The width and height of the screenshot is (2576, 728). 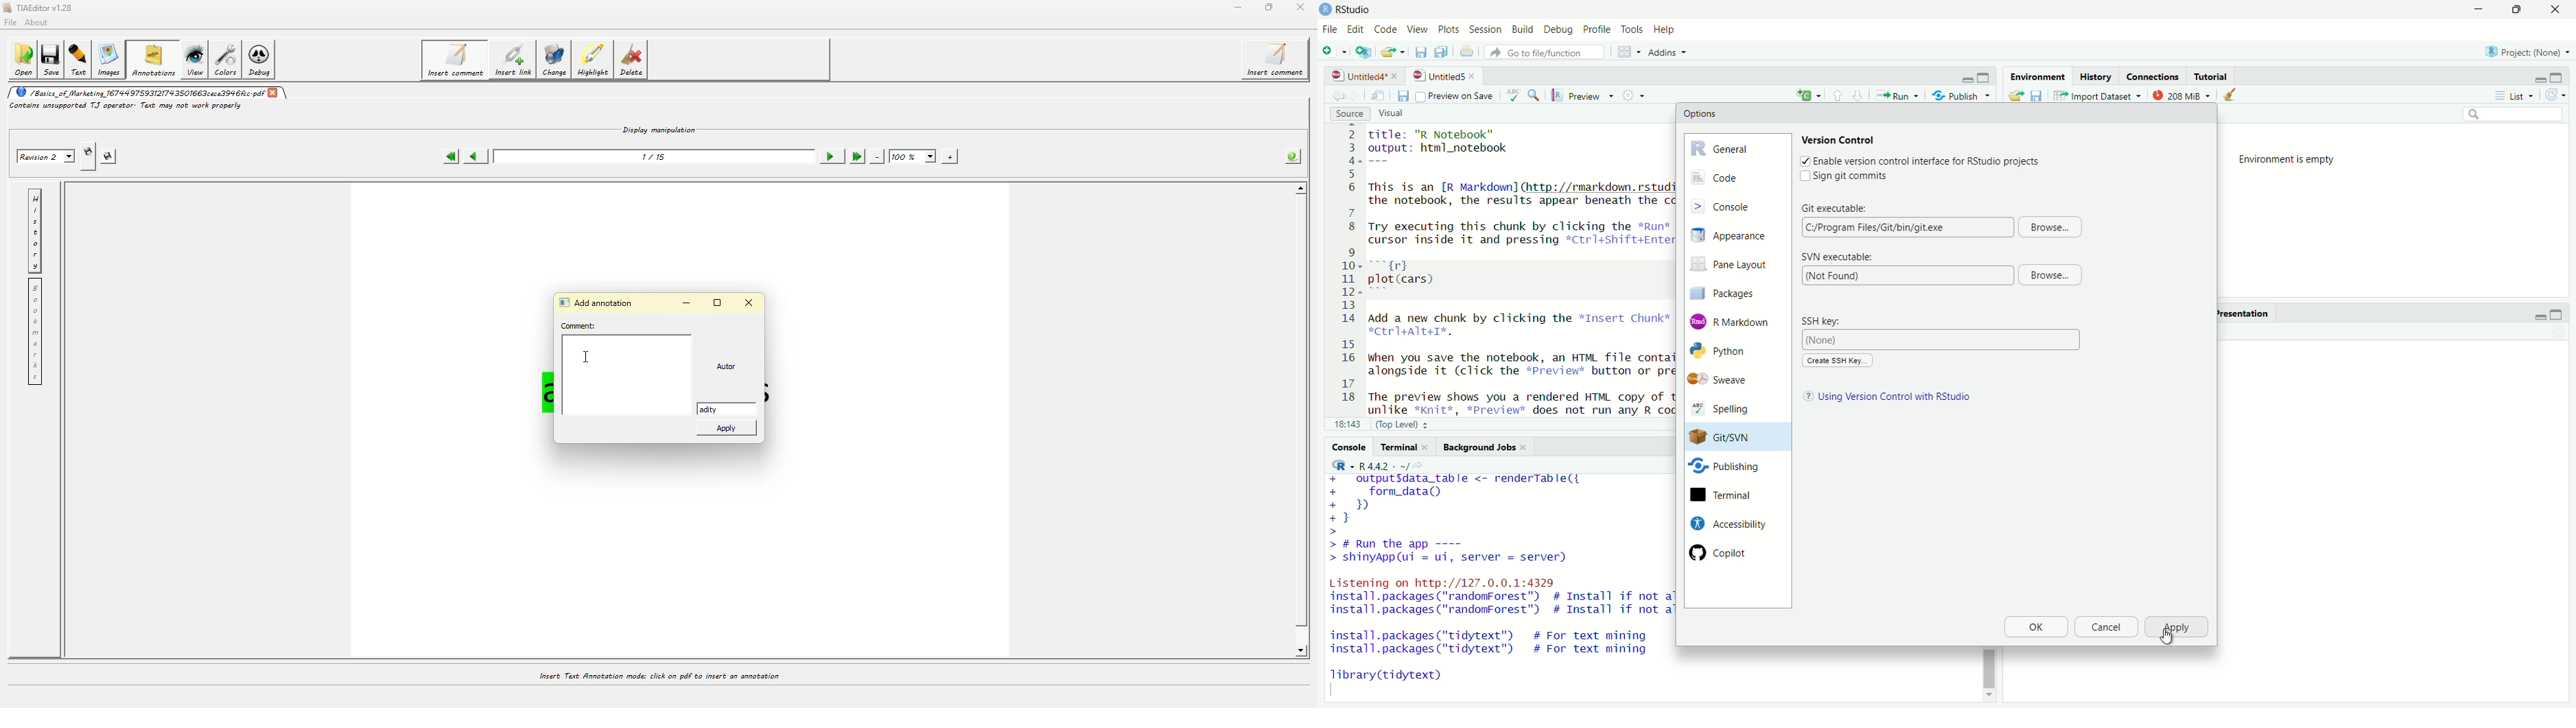 What do you see at coordinates (1437, 76) in the screenshot?
I see `Untitled5` at bounding box center [1437, 76].